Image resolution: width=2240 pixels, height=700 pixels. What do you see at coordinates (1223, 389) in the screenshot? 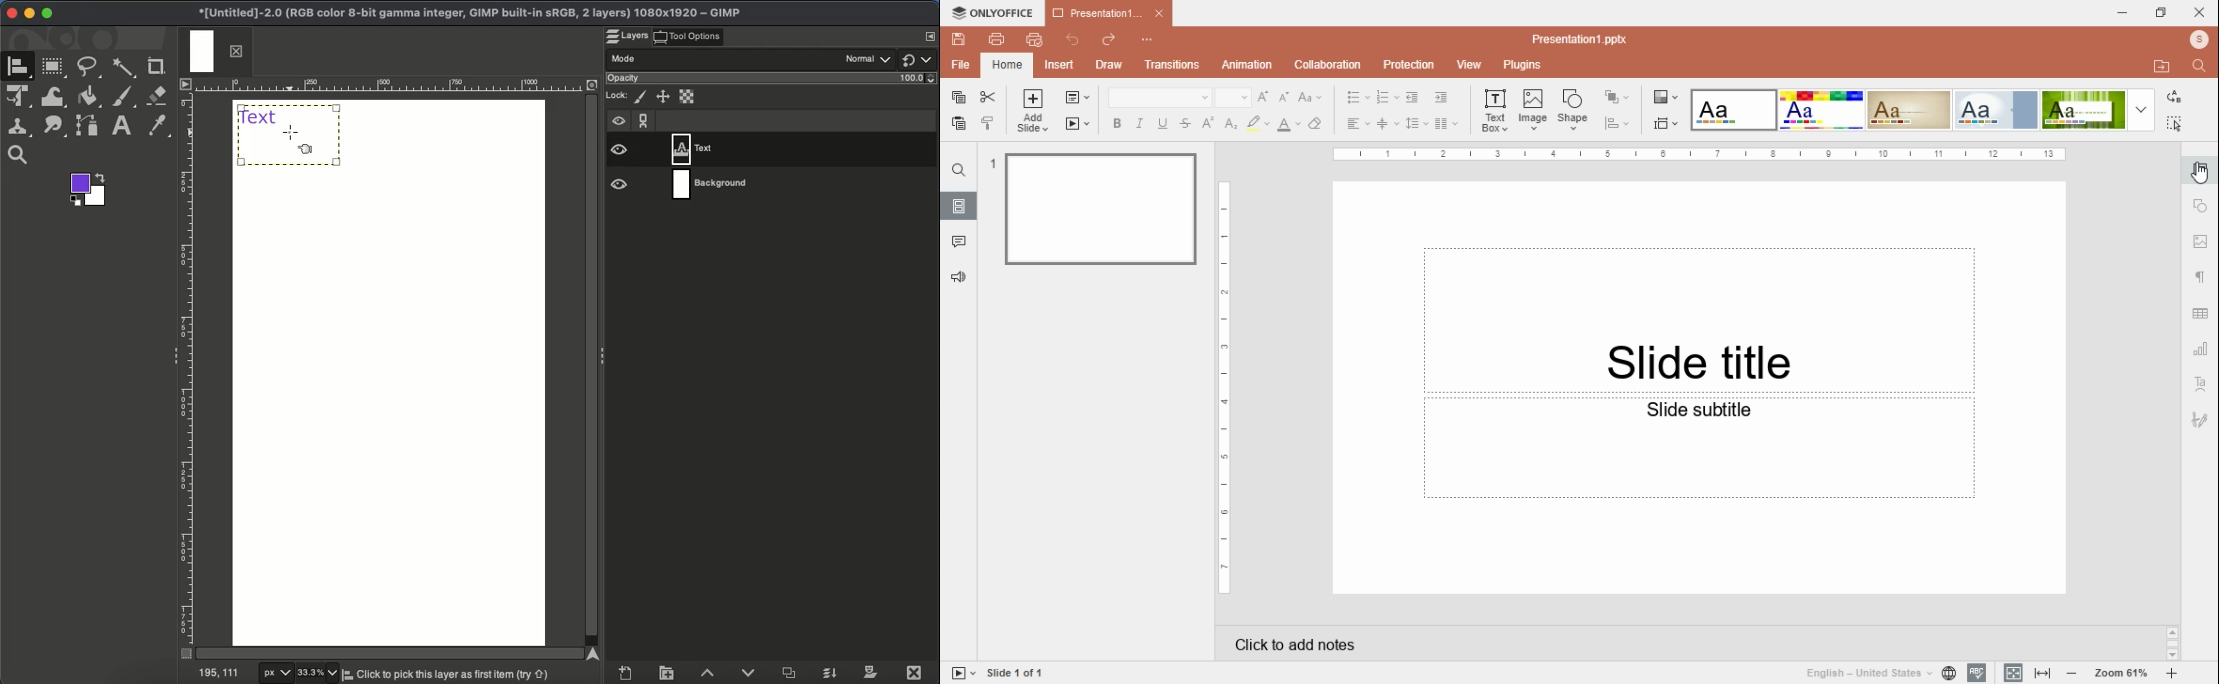
I see `scale` at bounding box center [1223, 389].